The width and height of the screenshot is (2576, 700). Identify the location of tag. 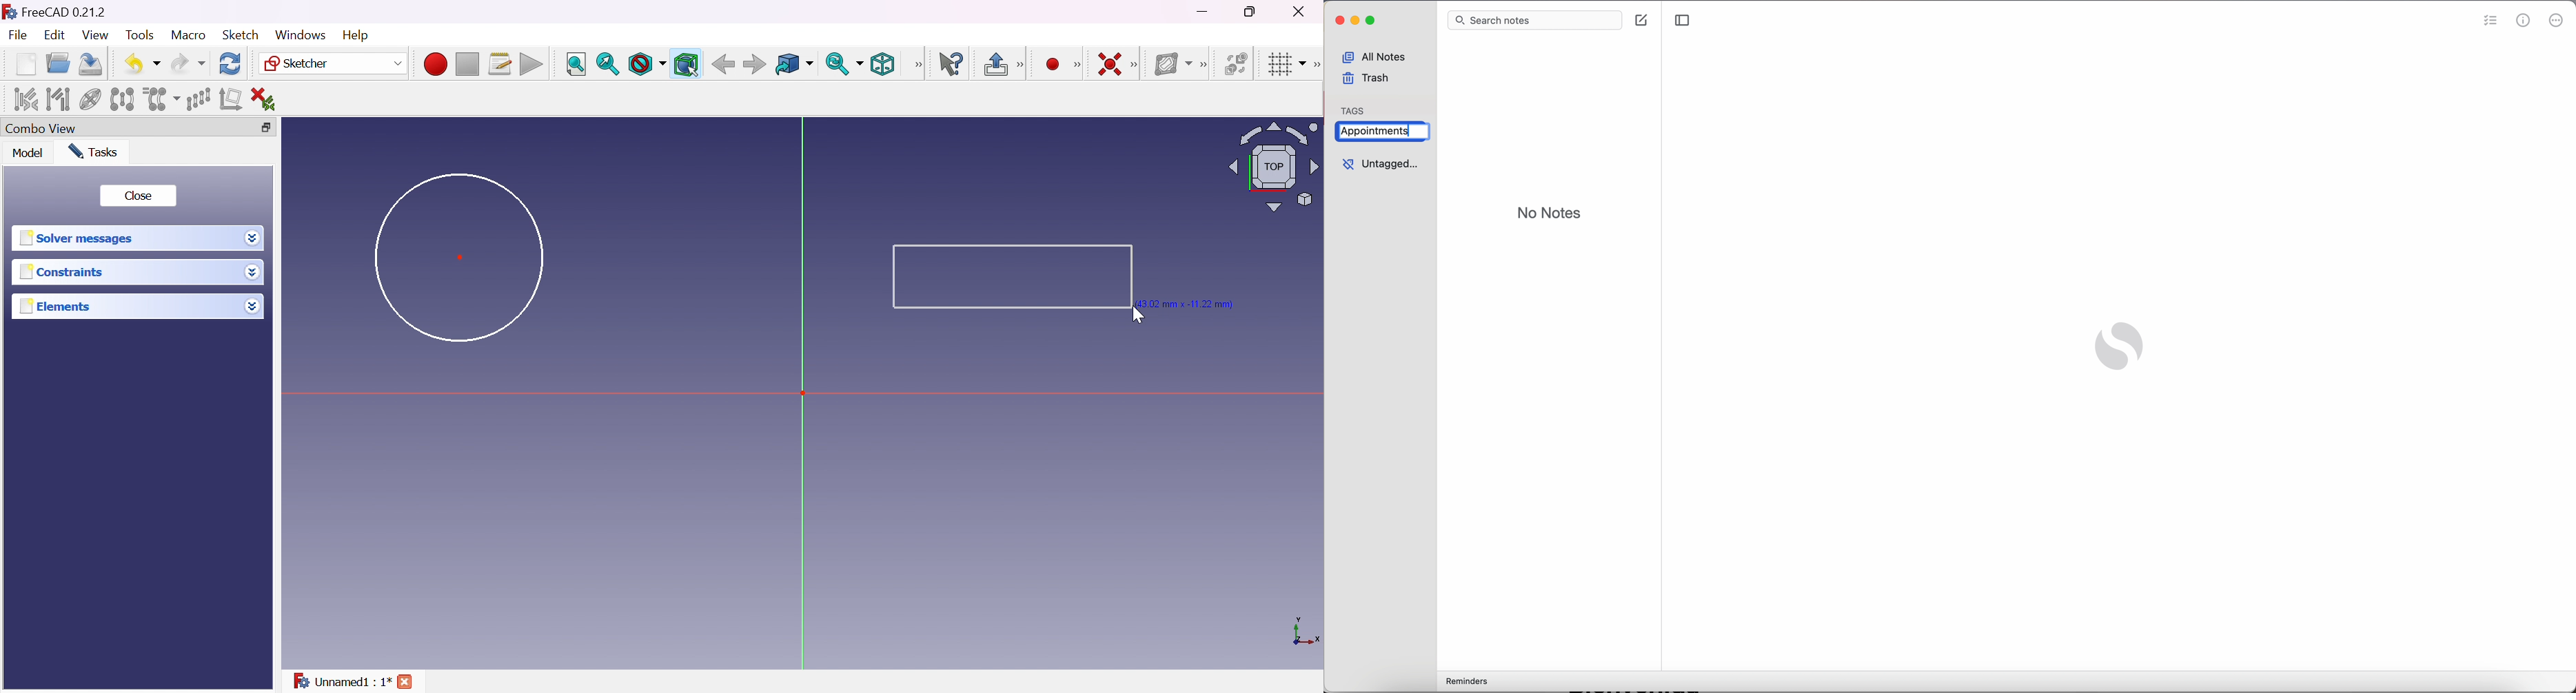
(1355, 108).